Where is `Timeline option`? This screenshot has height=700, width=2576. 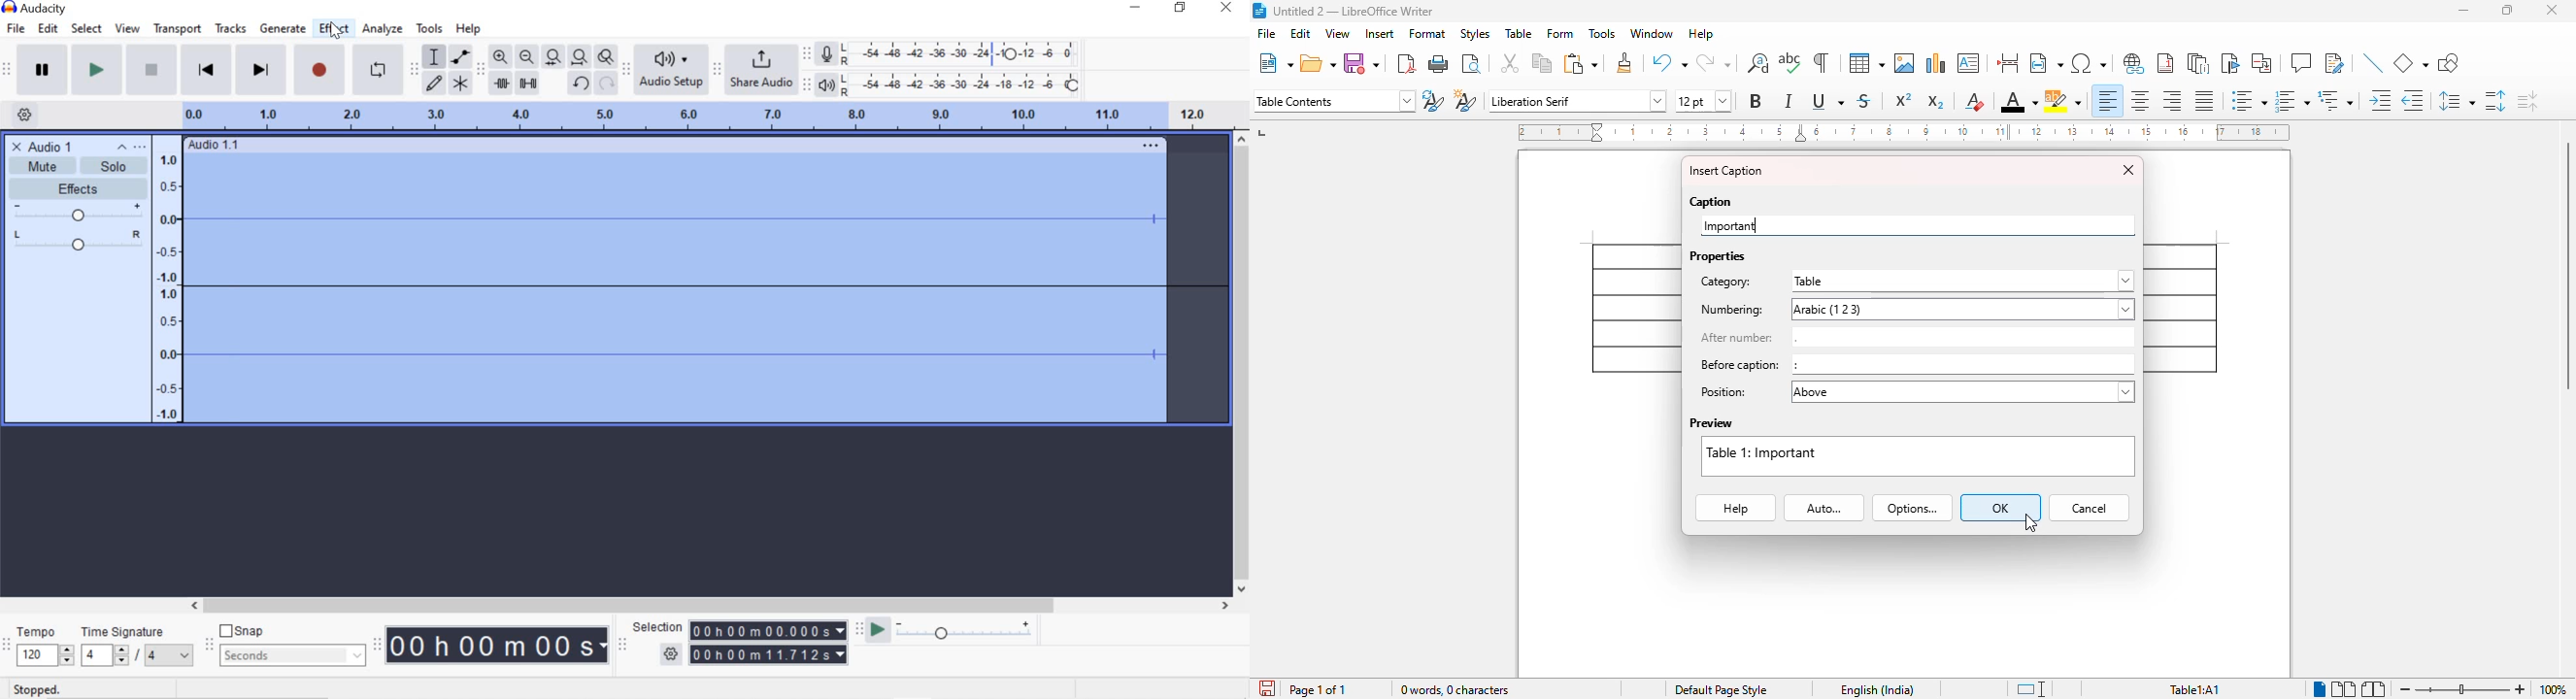
Timeline option is located at coordinates (20, 113).